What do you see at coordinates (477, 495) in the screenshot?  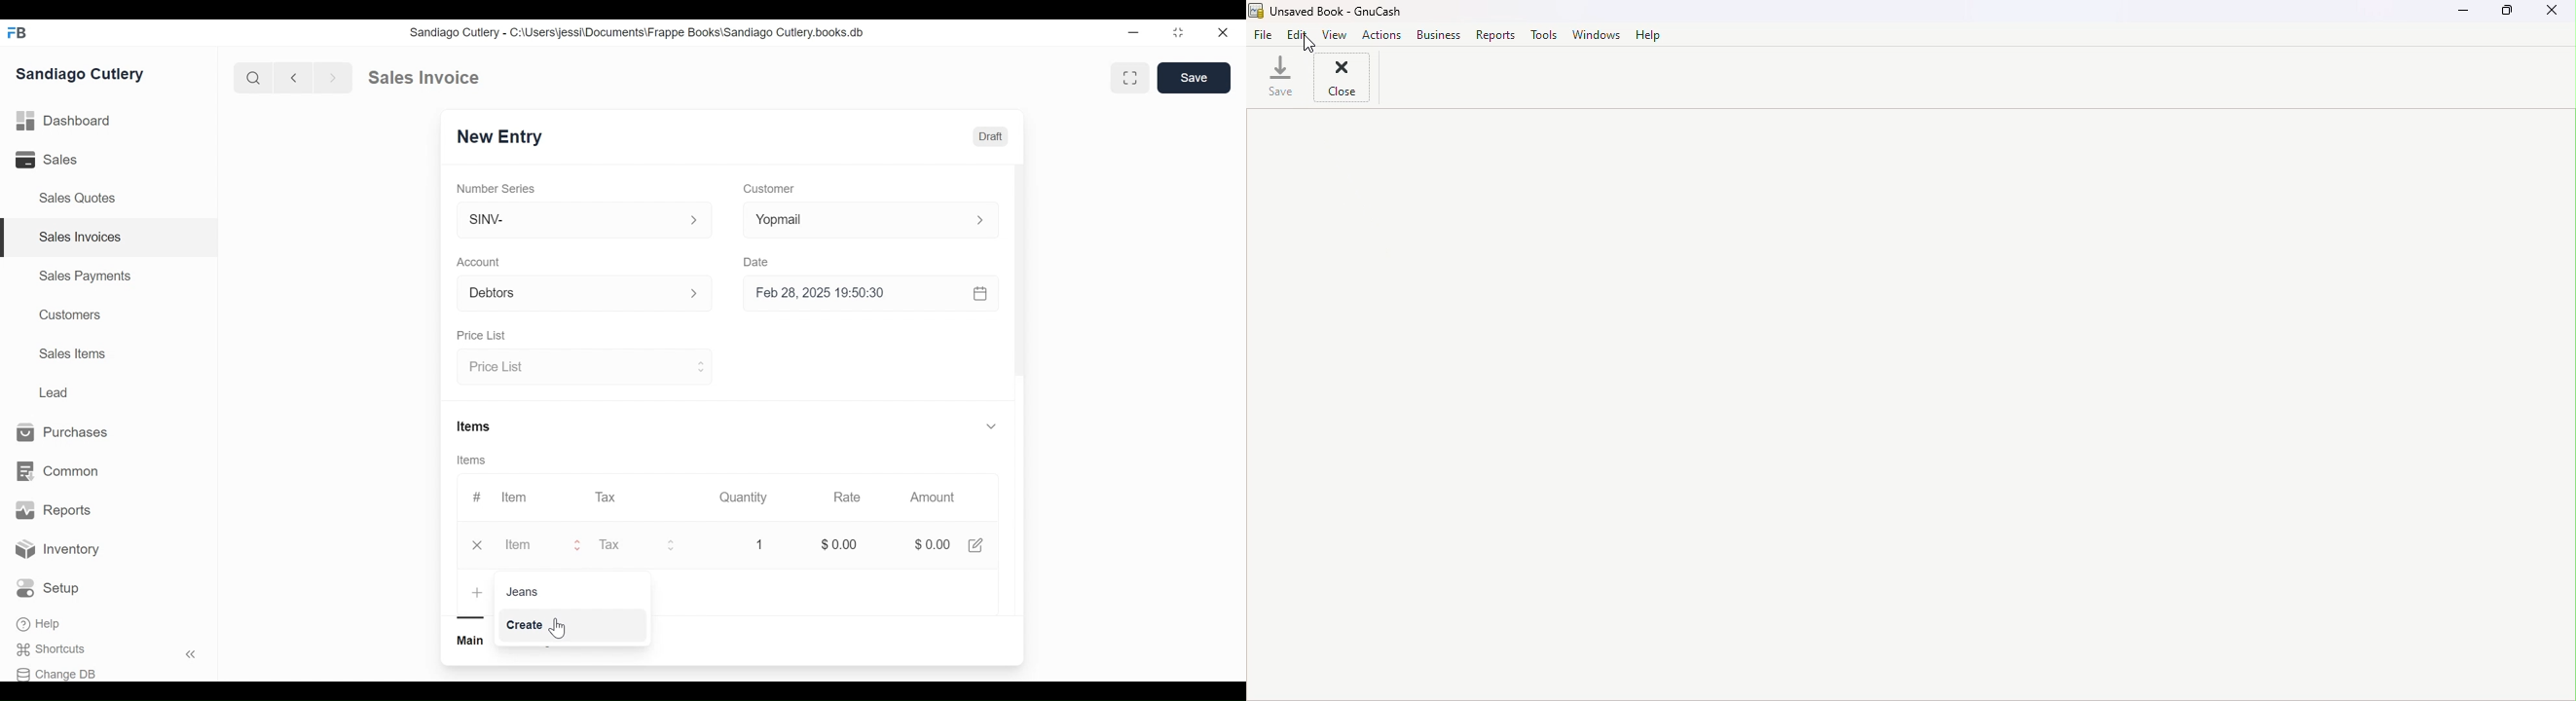 I see `#` at bounding box center [477, 495].